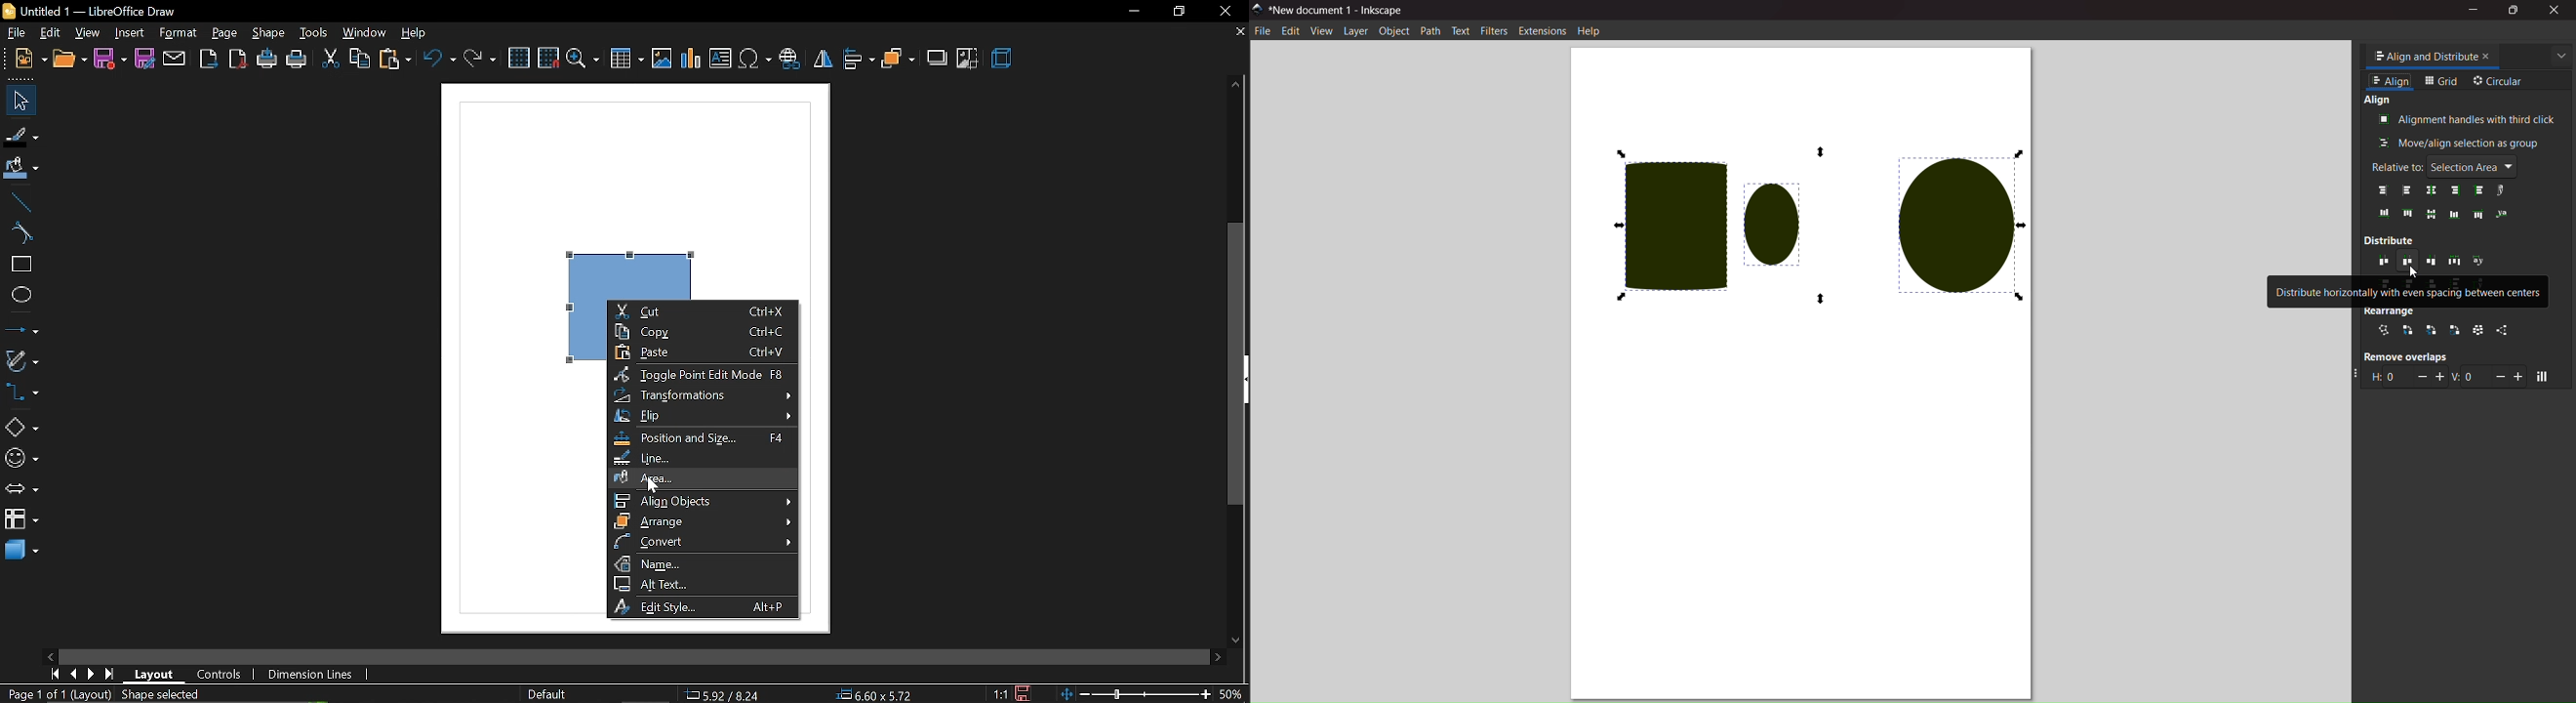 The height and width of the screenshot is (728, 2576). Describe the element at coordinates (21, 168) in the screenshot. I see `fill color` at that location.